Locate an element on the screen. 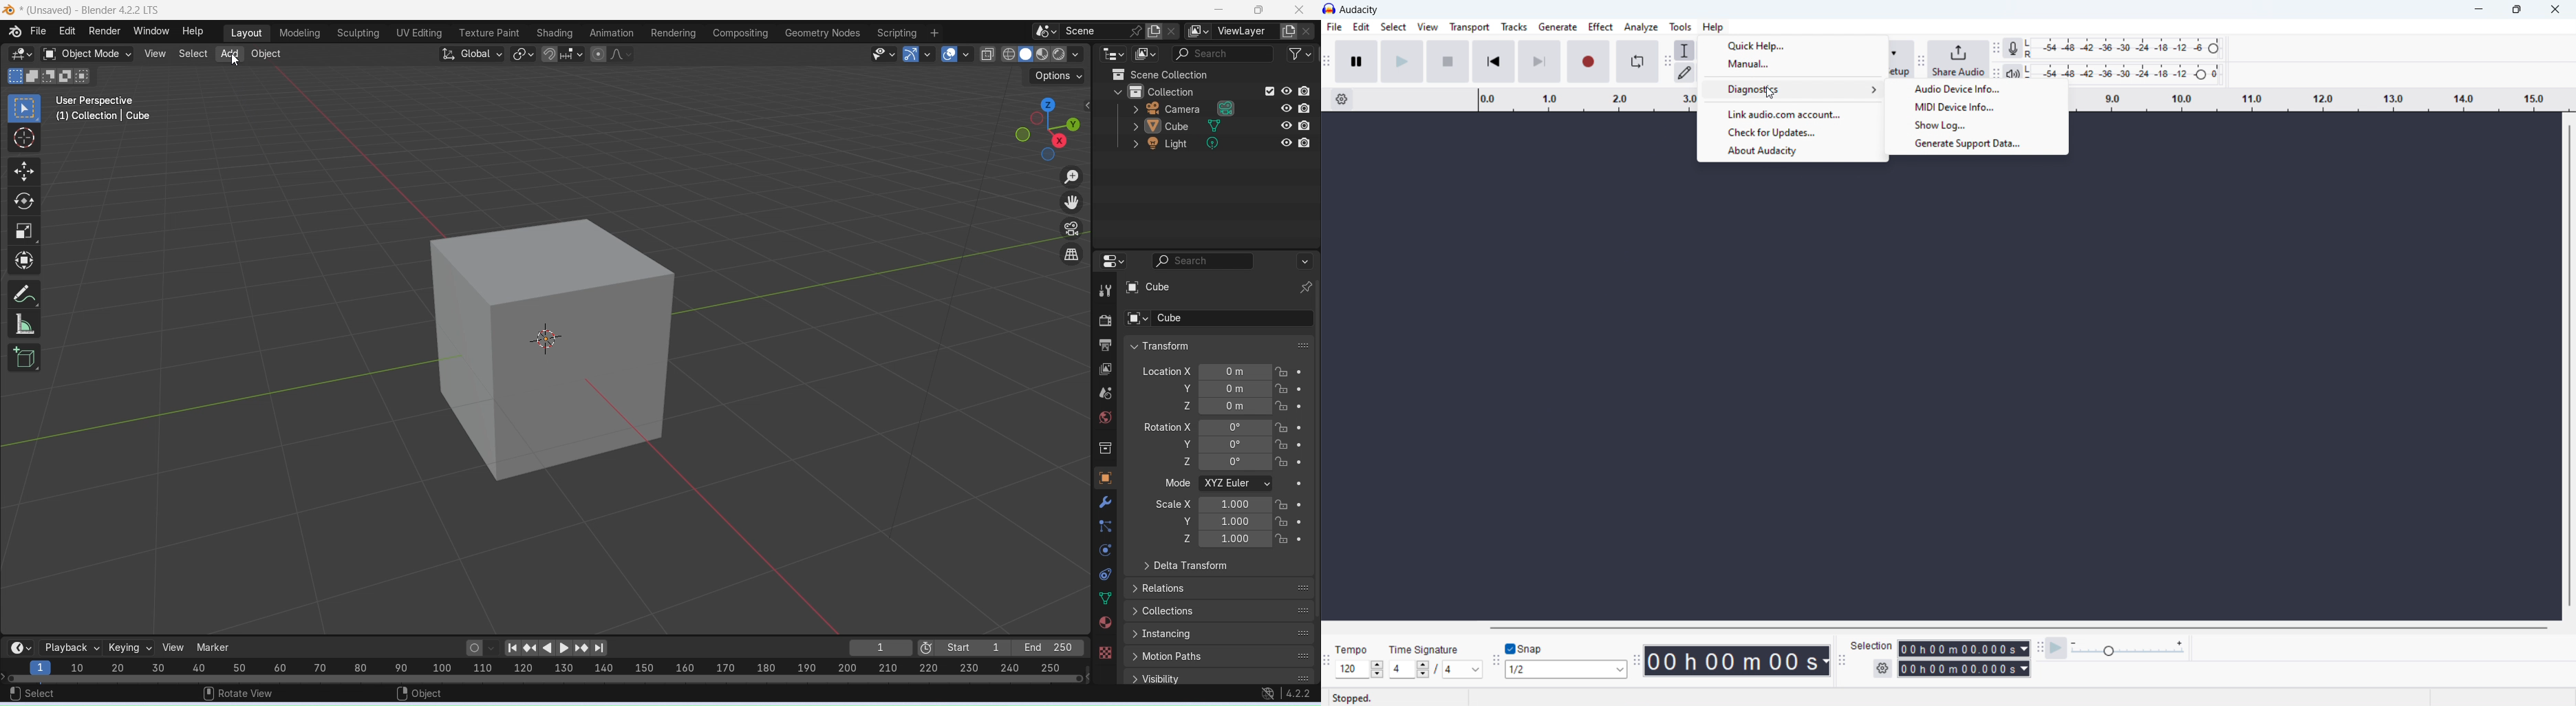  Rotation Z is located at coordinates (1252, 462).